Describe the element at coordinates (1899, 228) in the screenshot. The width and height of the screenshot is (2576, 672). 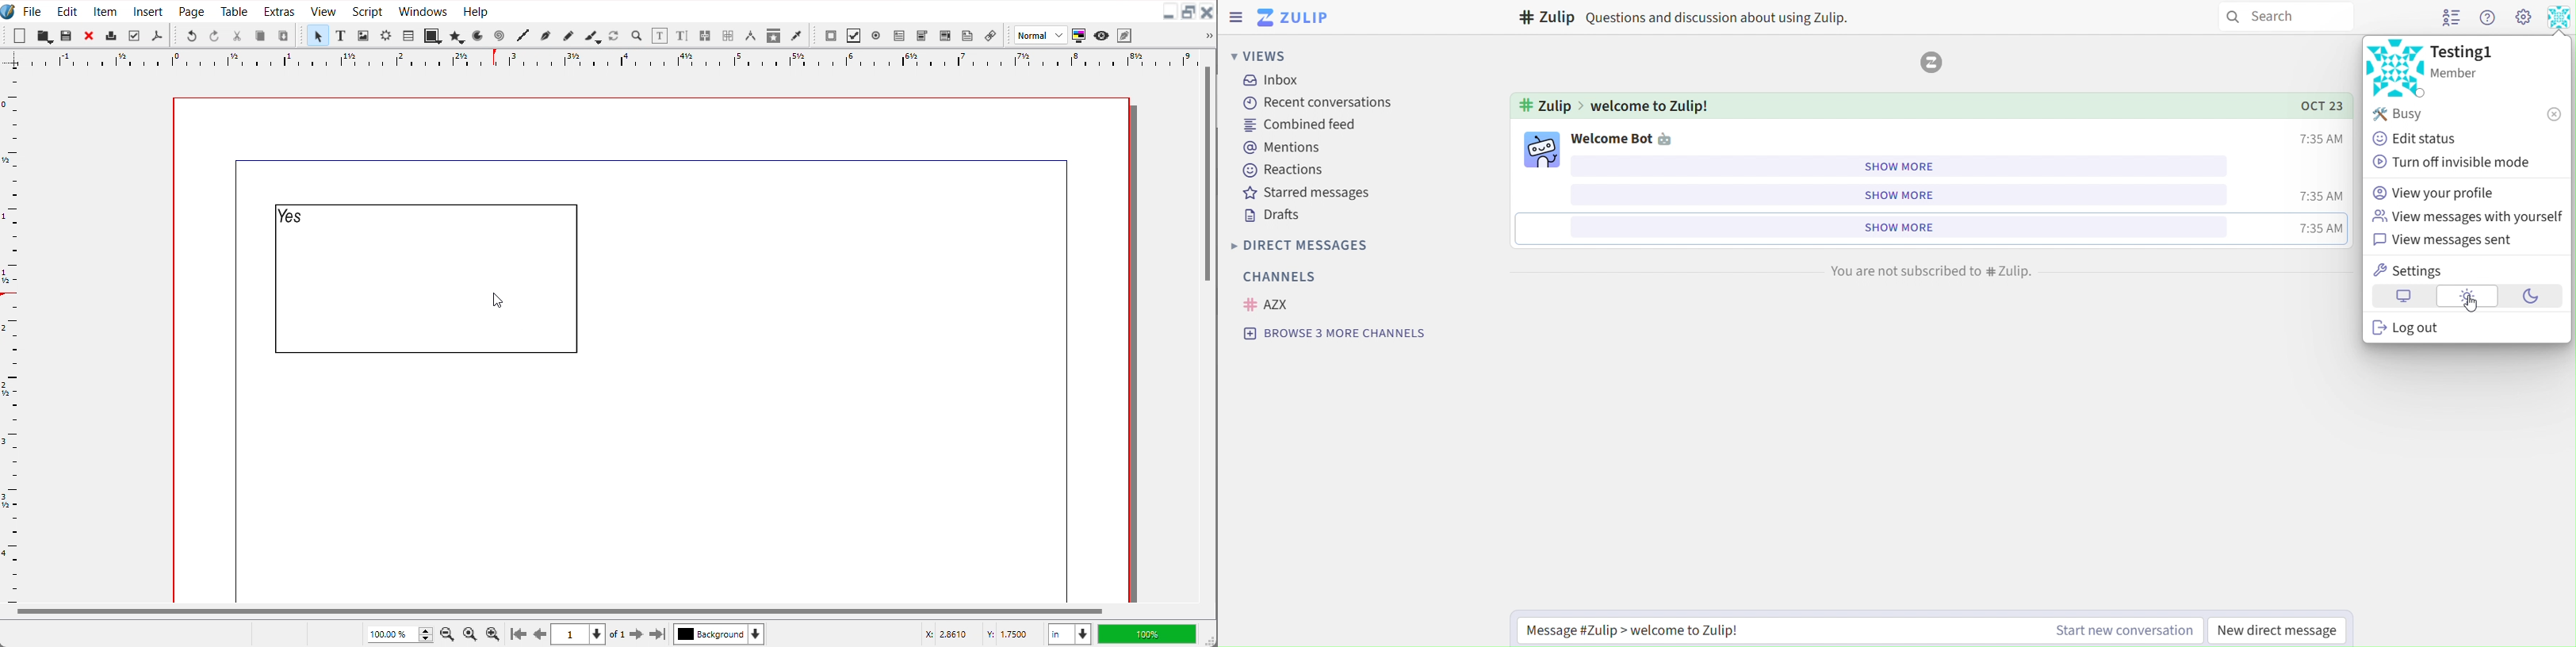
I see `show more` at that location.